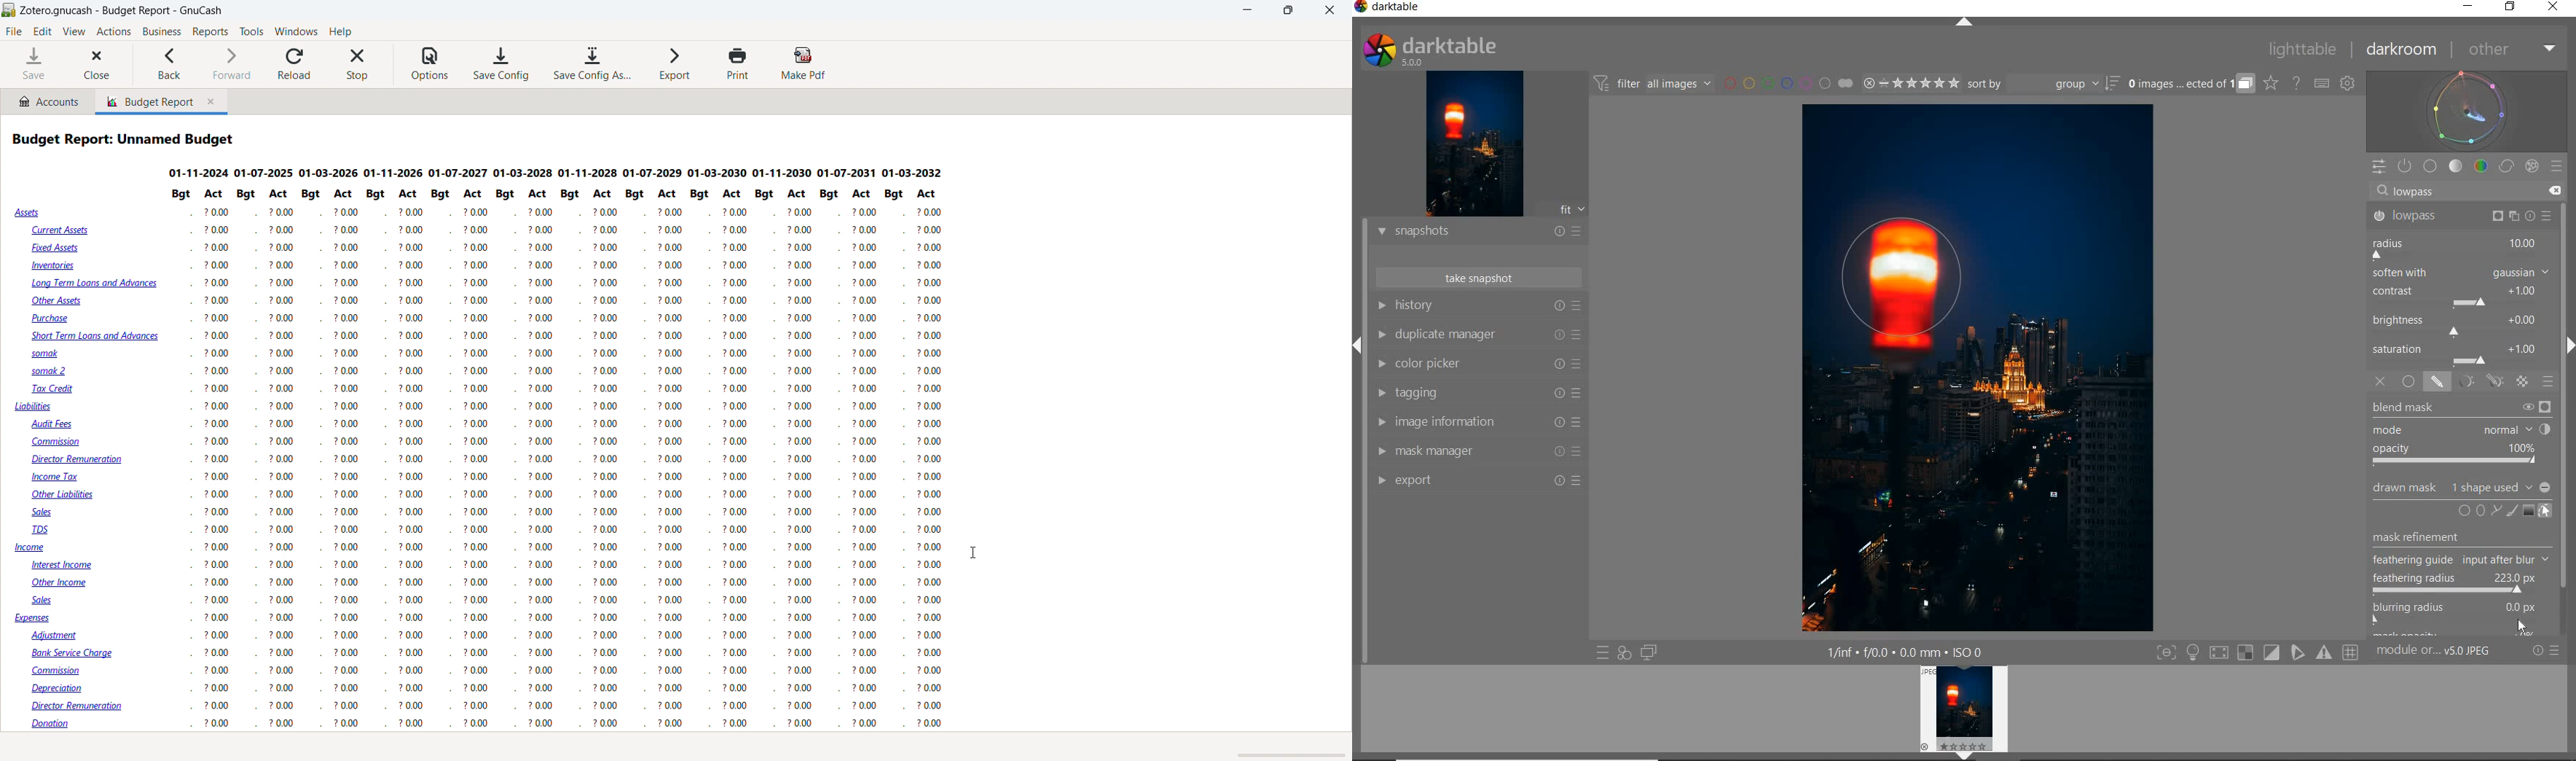 The image size is (2576, 784). What do you see at coordinates (501, 64) in the screenshot?
I see `save configuration` at bounding box center [501, 64].